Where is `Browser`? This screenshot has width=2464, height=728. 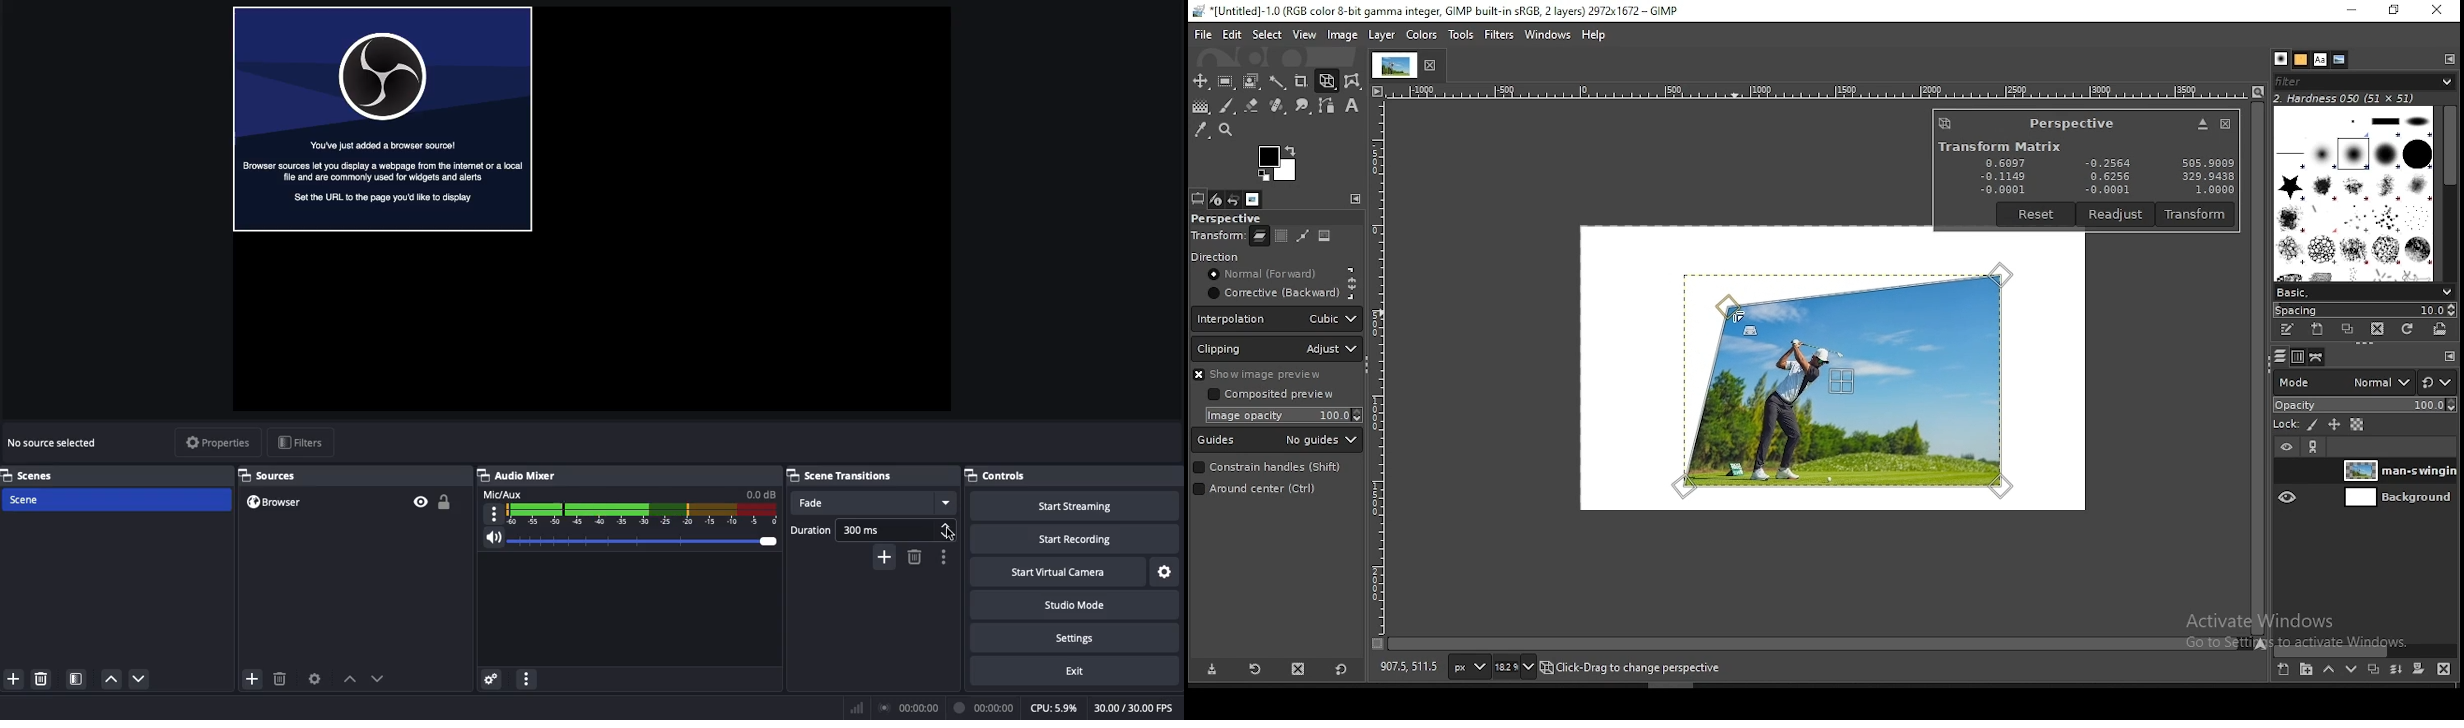
Browser is located at coordinates (382, 120).